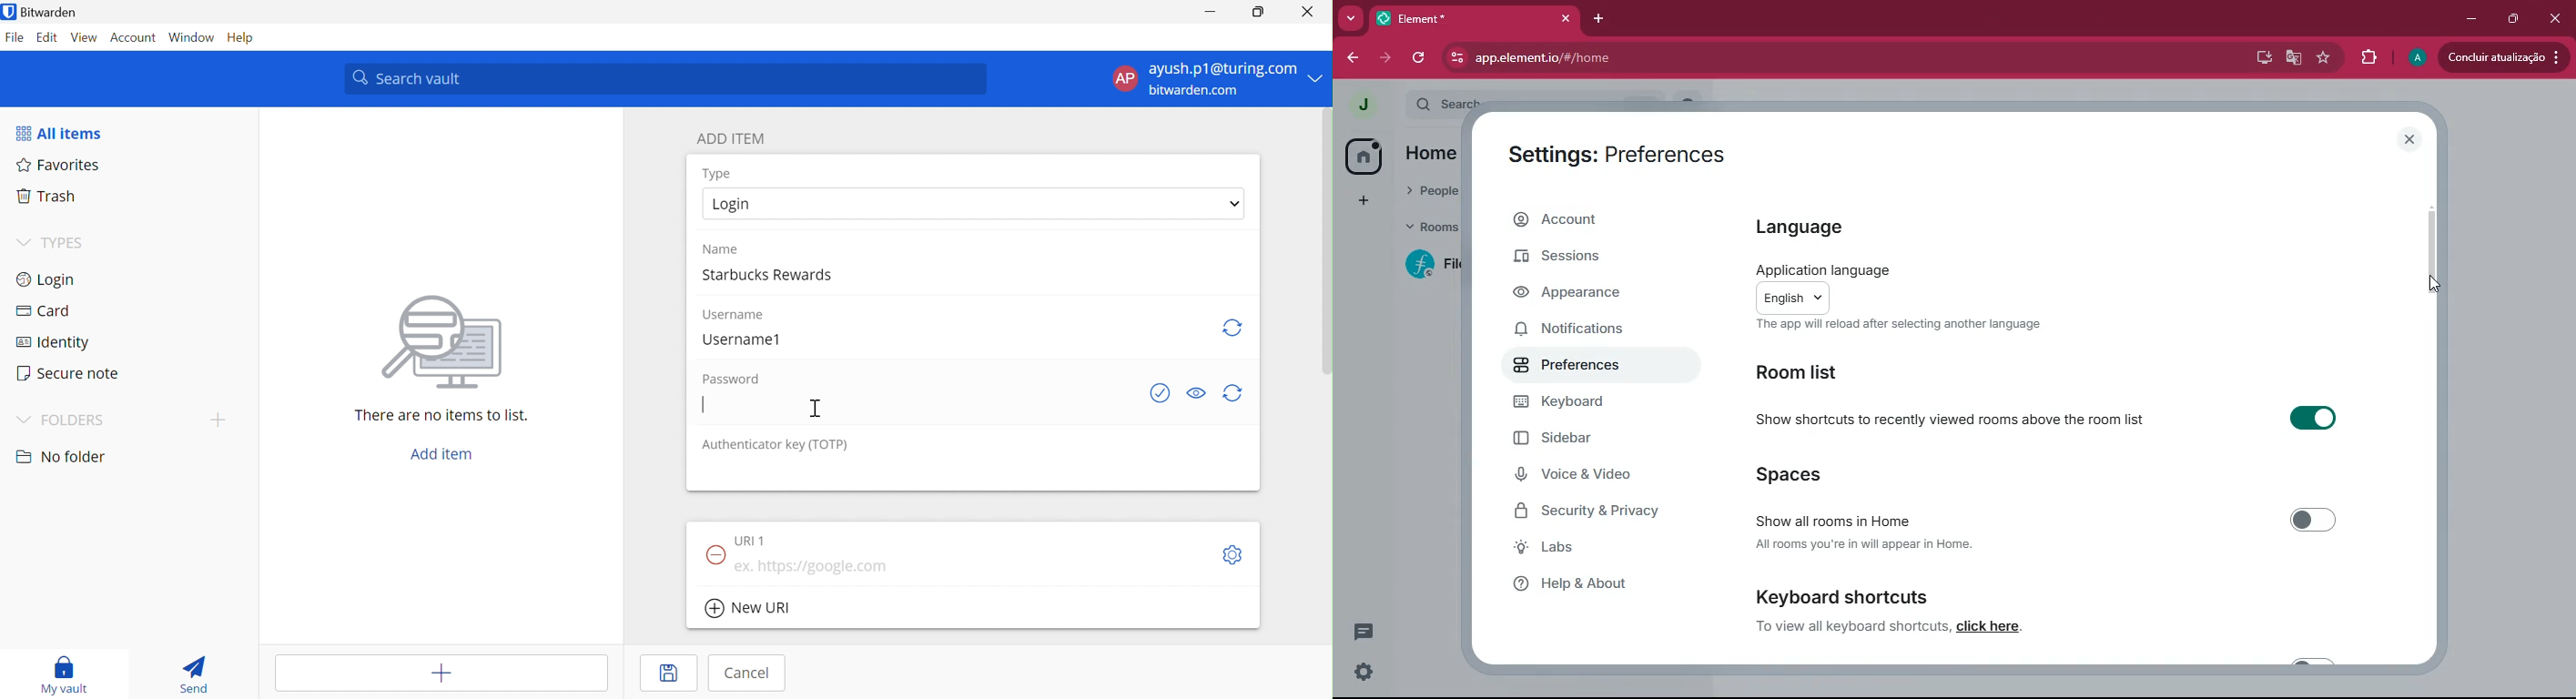  I want to click on Restore Down, so click(1259, 10).